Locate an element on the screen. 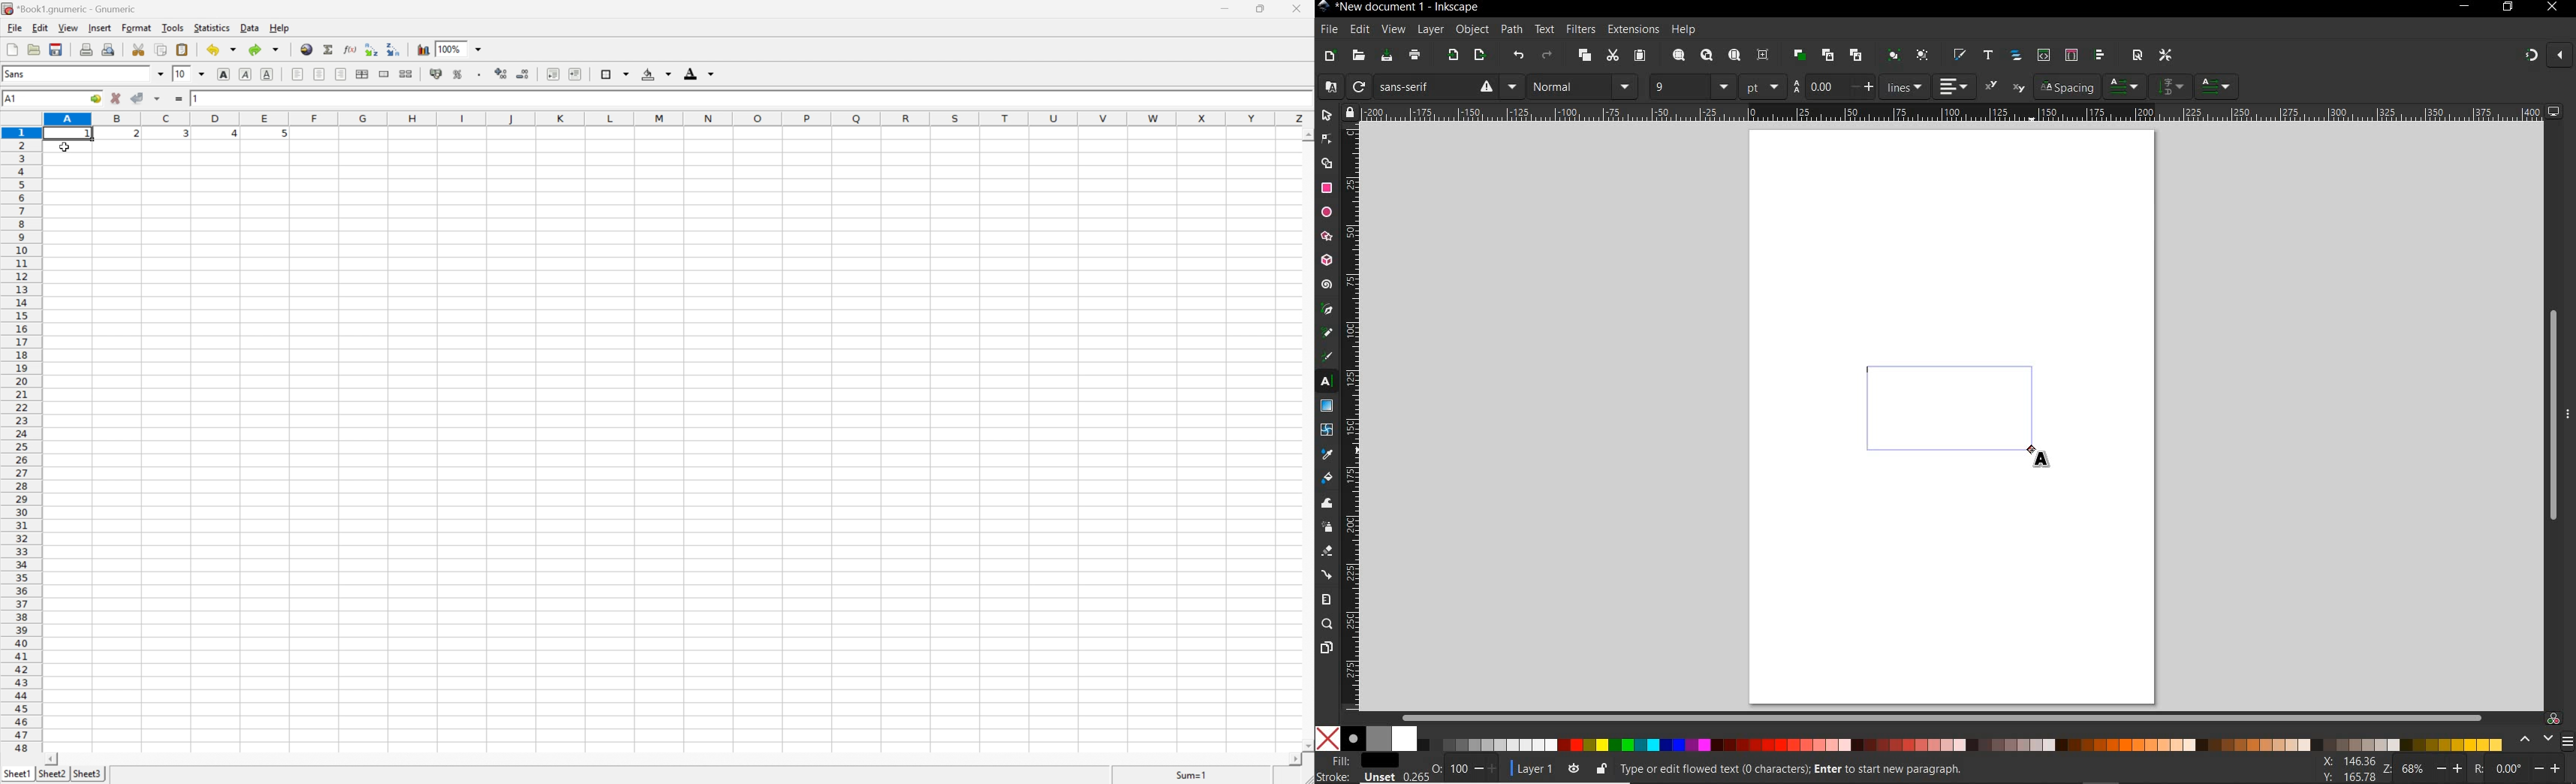 This screenshot has width=2576, height=784. copy is located at coordinates (162, 48).